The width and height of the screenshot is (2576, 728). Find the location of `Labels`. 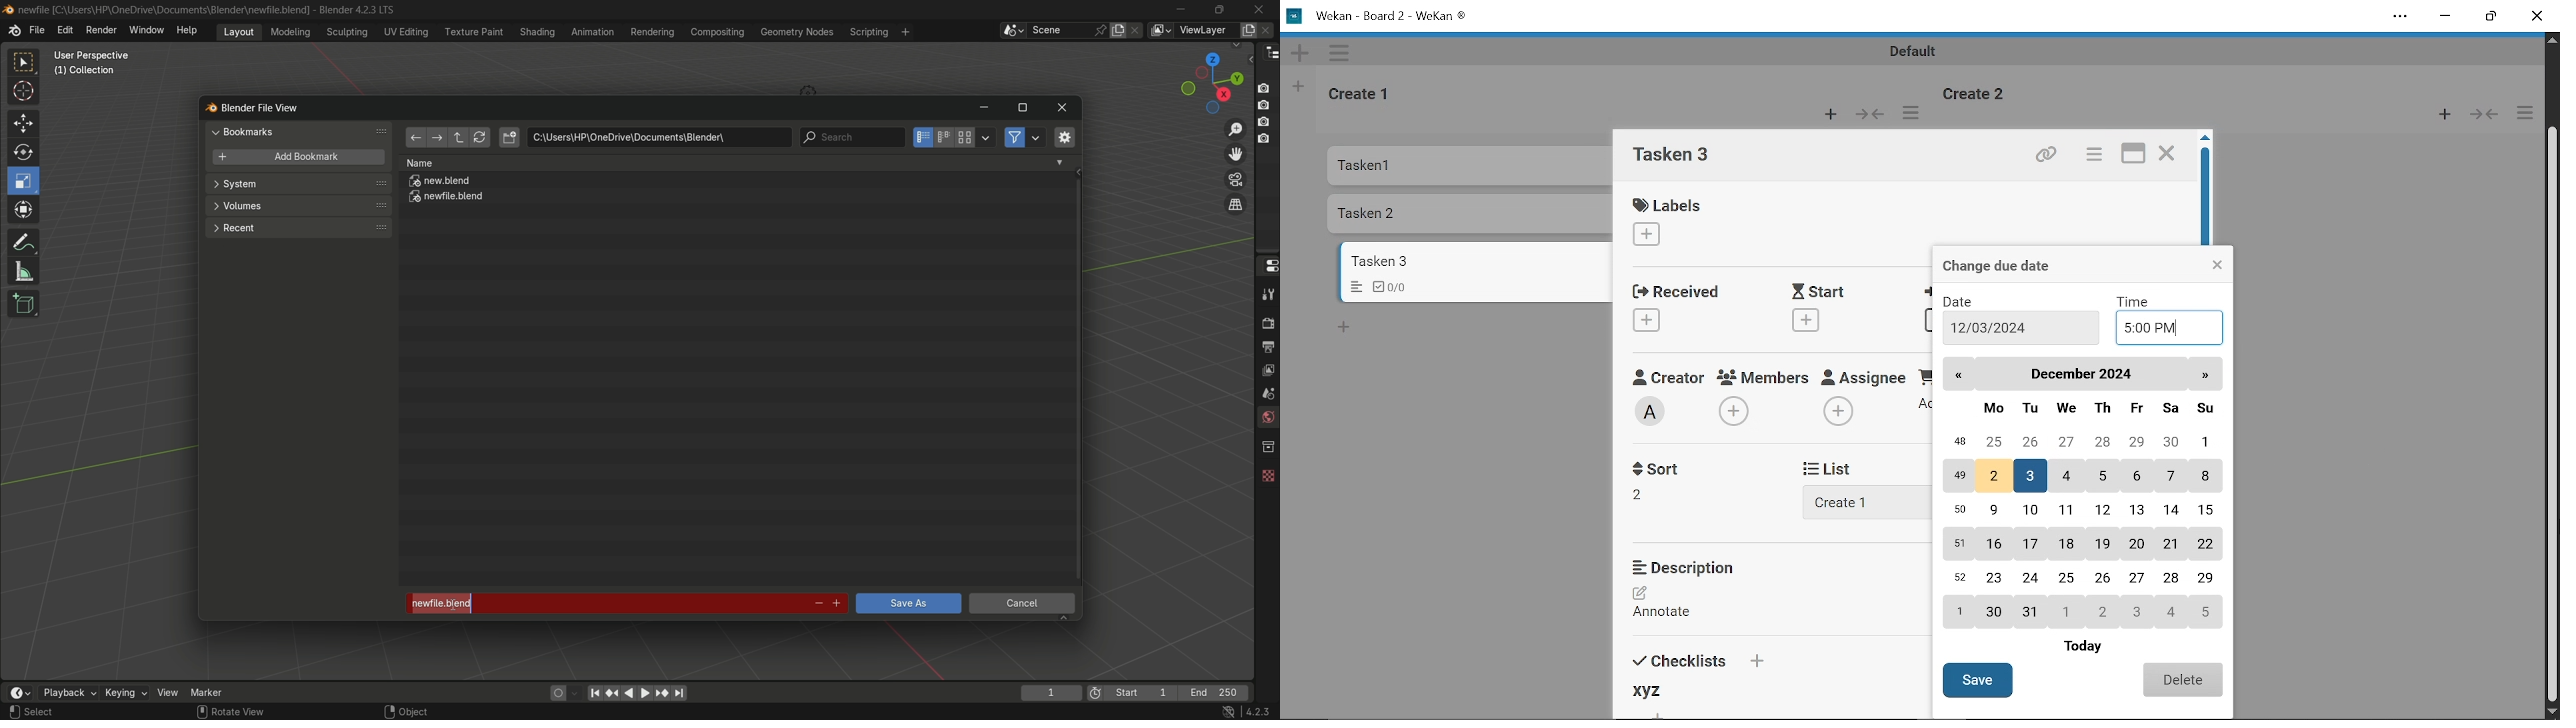

Labels is located at coordinates (1672, 204).